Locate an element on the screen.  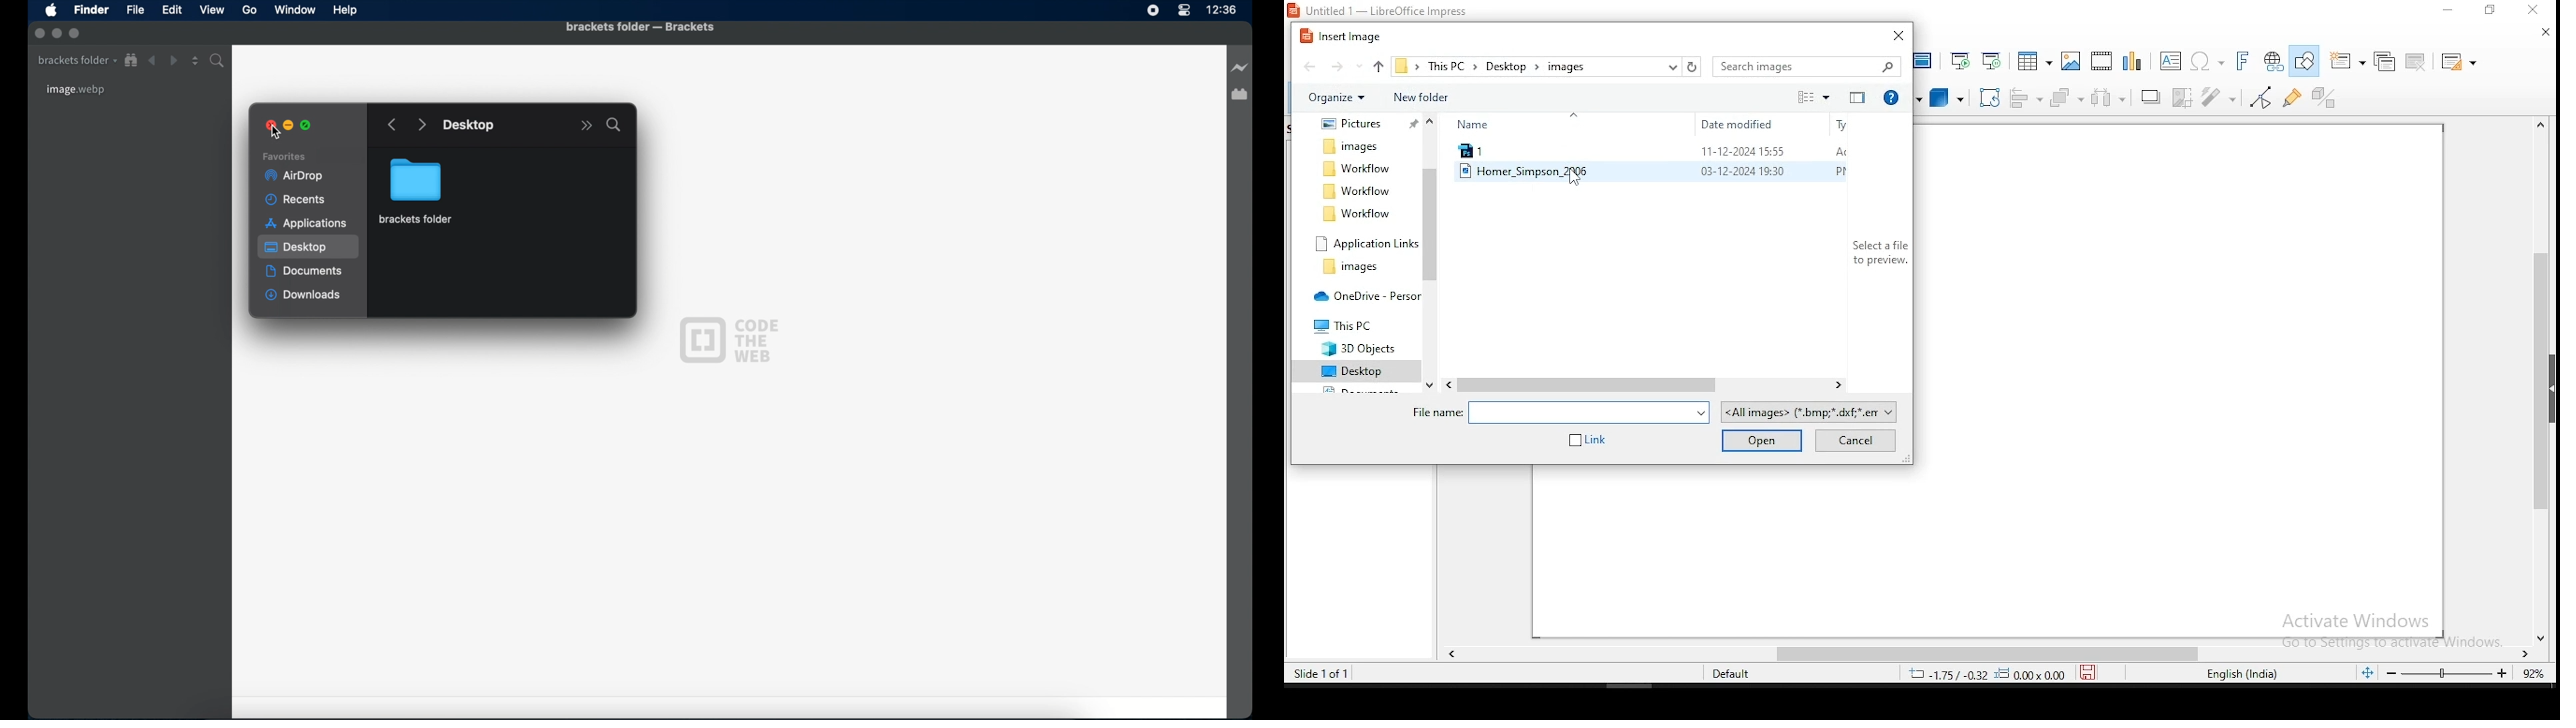
system folder is located at coordinates (1361, 190).